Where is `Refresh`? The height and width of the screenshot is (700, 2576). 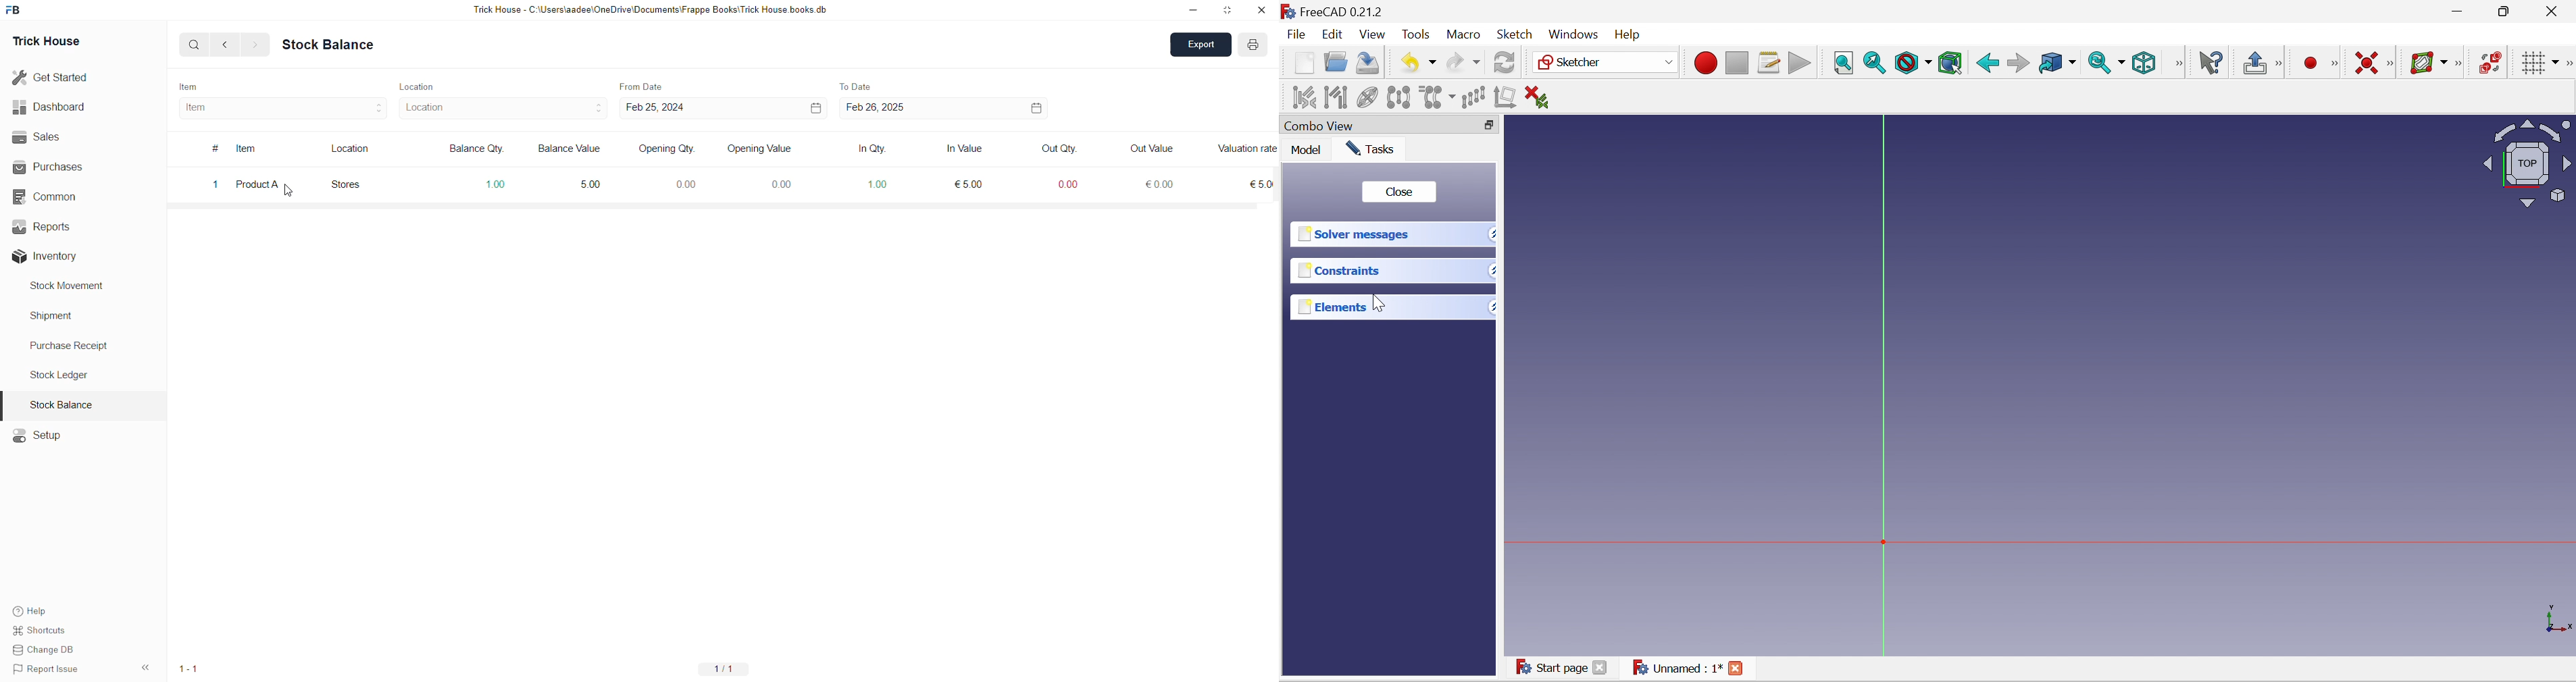 Refresh is located at coordinates (1507, 63).